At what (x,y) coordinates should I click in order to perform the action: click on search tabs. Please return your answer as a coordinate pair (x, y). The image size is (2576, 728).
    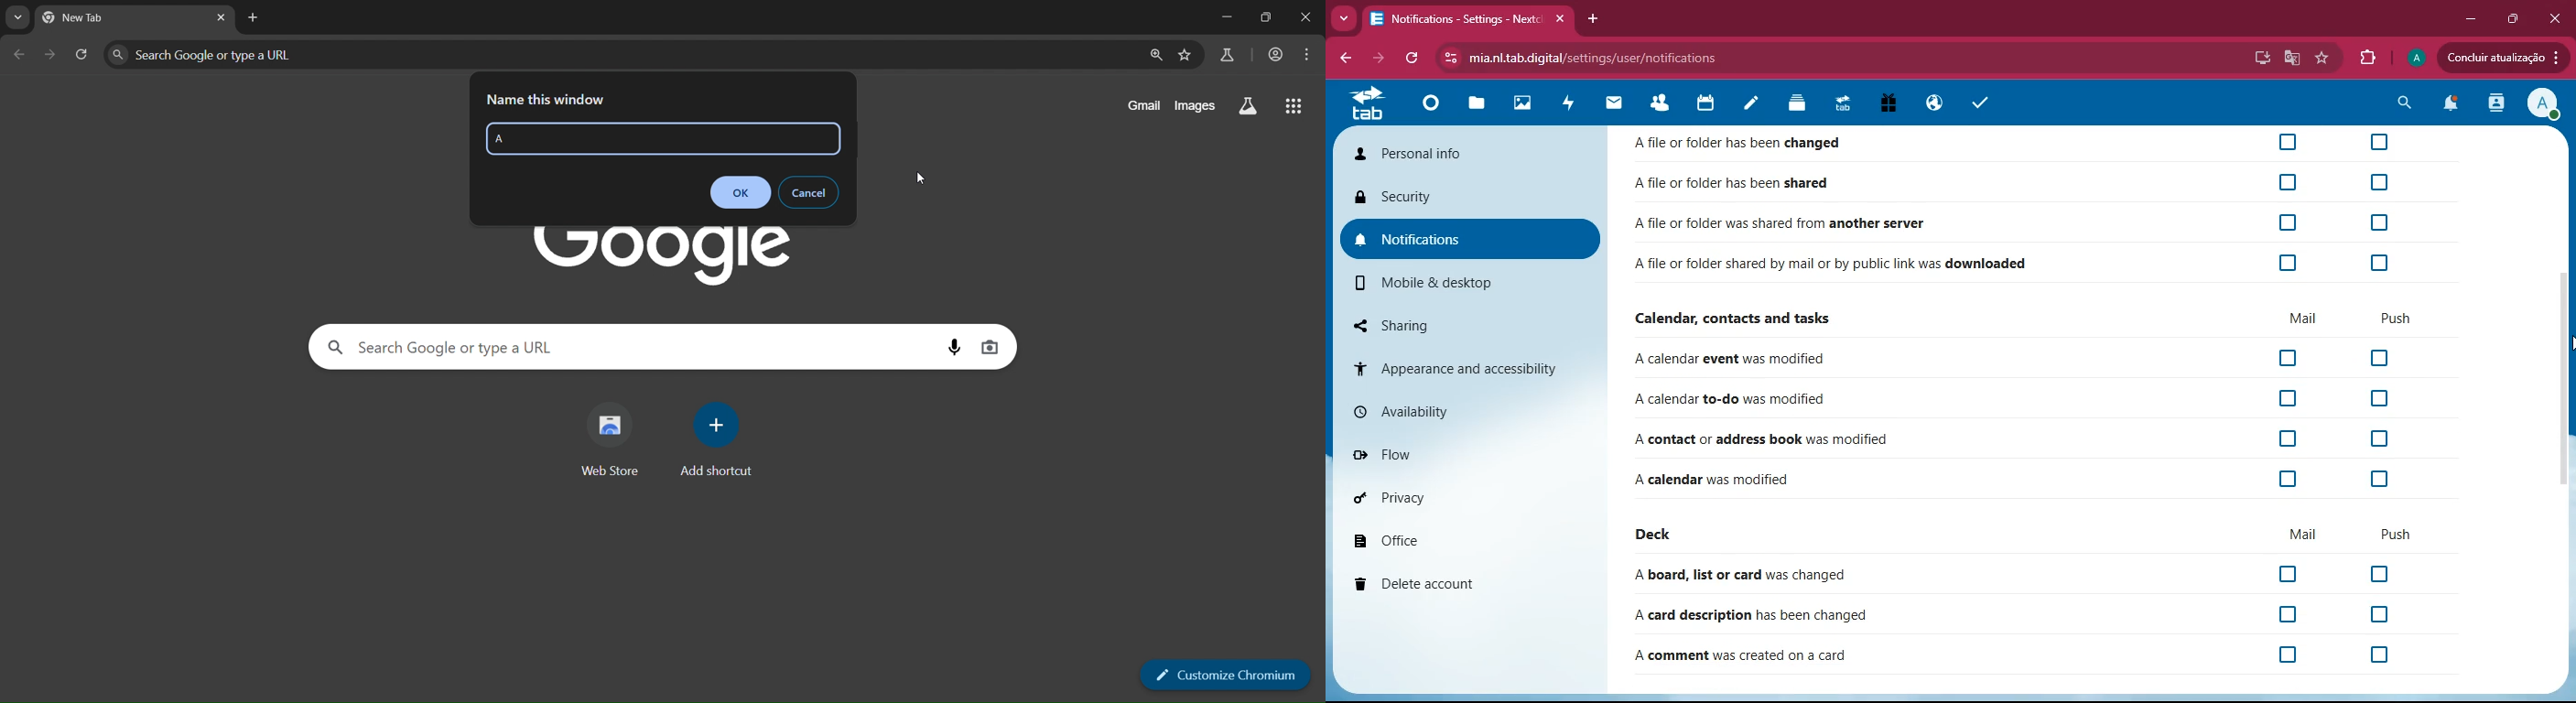
    Looking at the image, I should click on (17, 17).